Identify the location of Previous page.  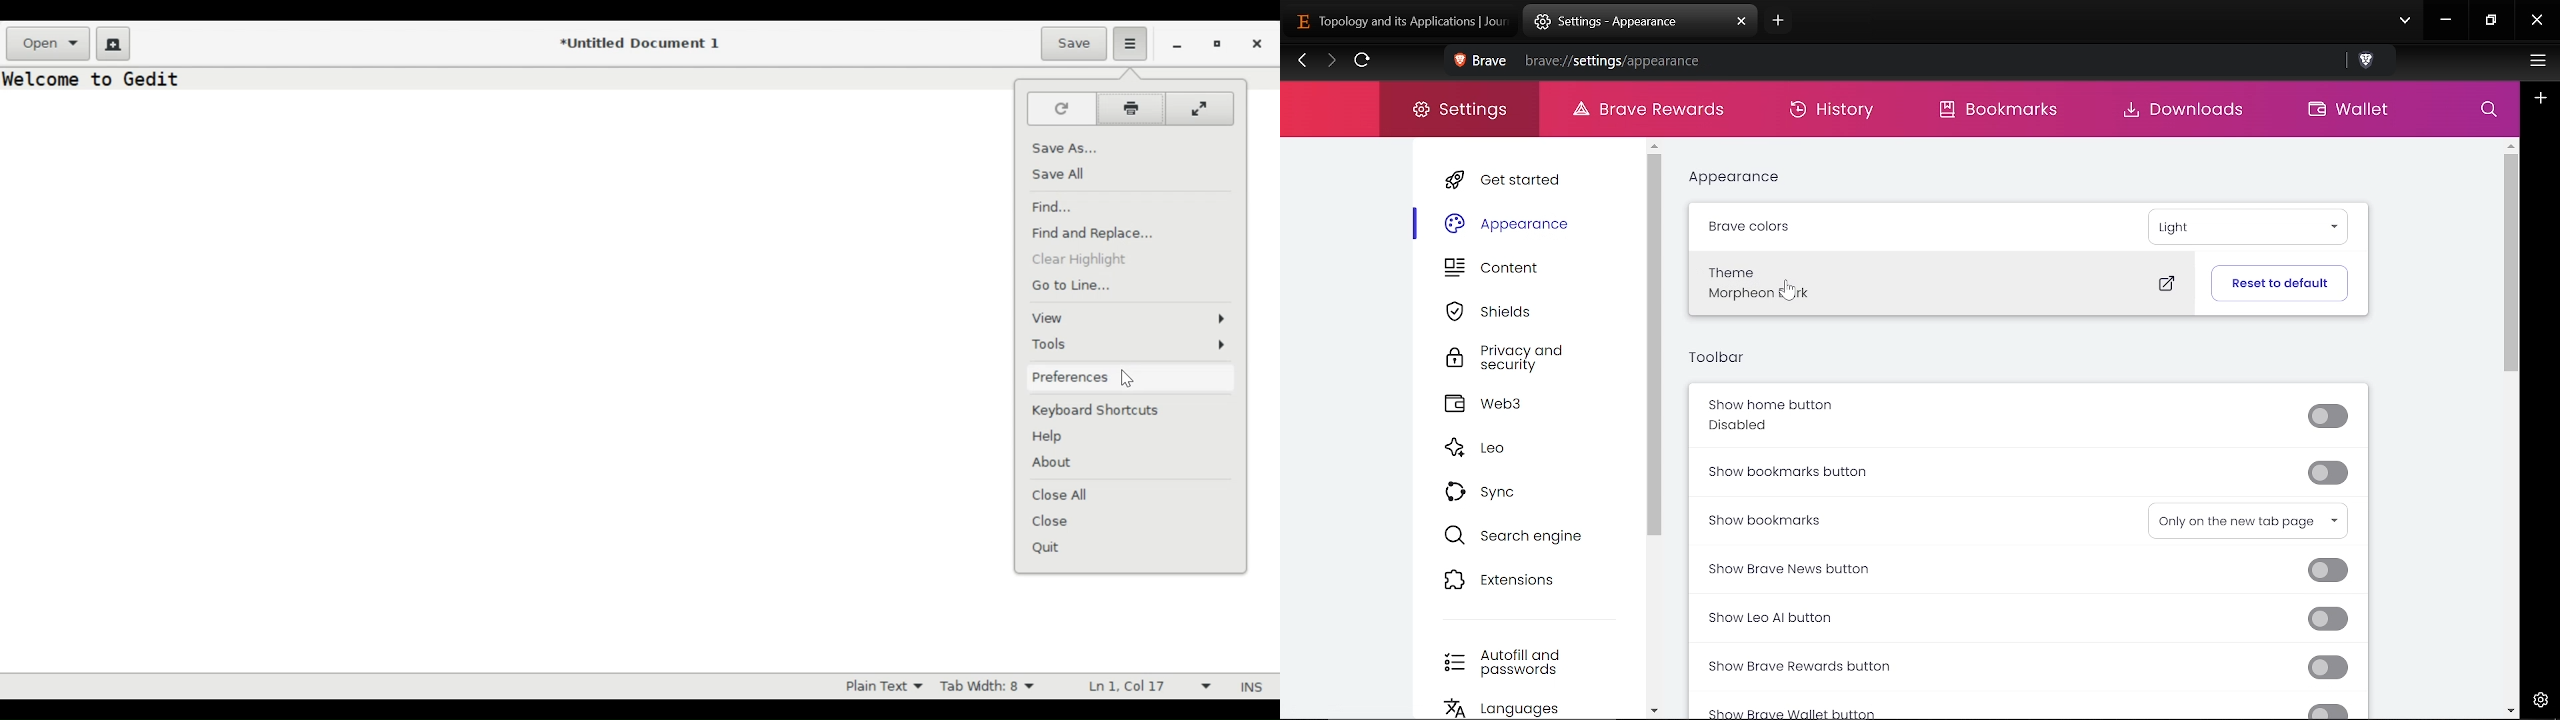
(1302, 62).